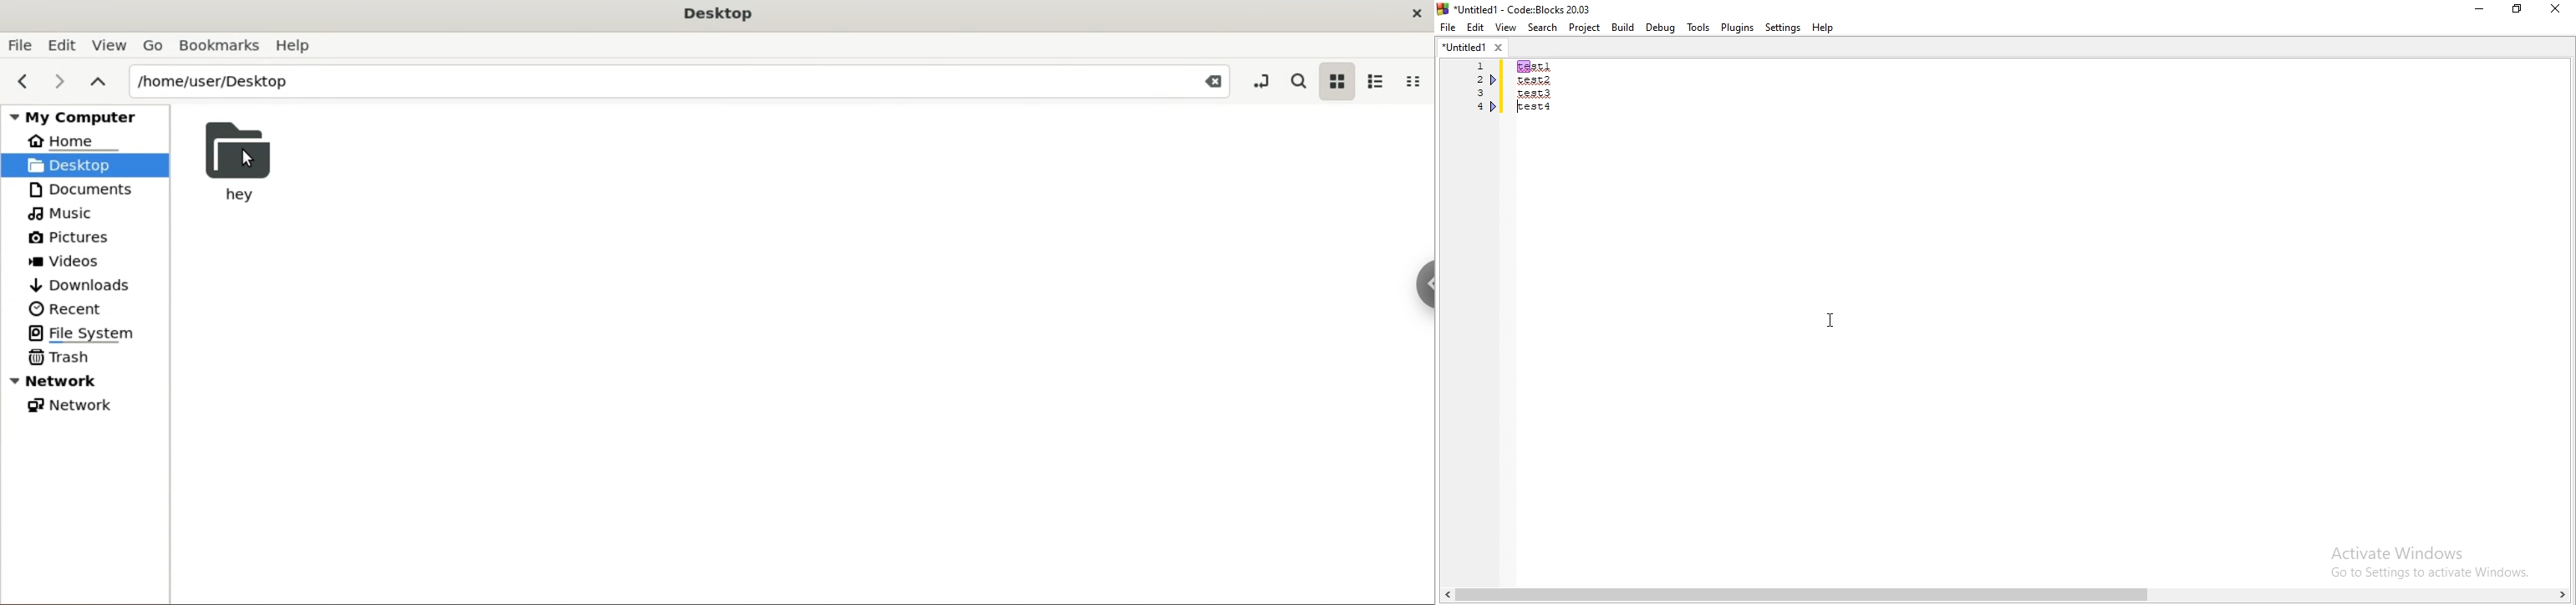  Describe the element at coordinates (1830, 322) in the screenshot. I see `cursor` at that location.